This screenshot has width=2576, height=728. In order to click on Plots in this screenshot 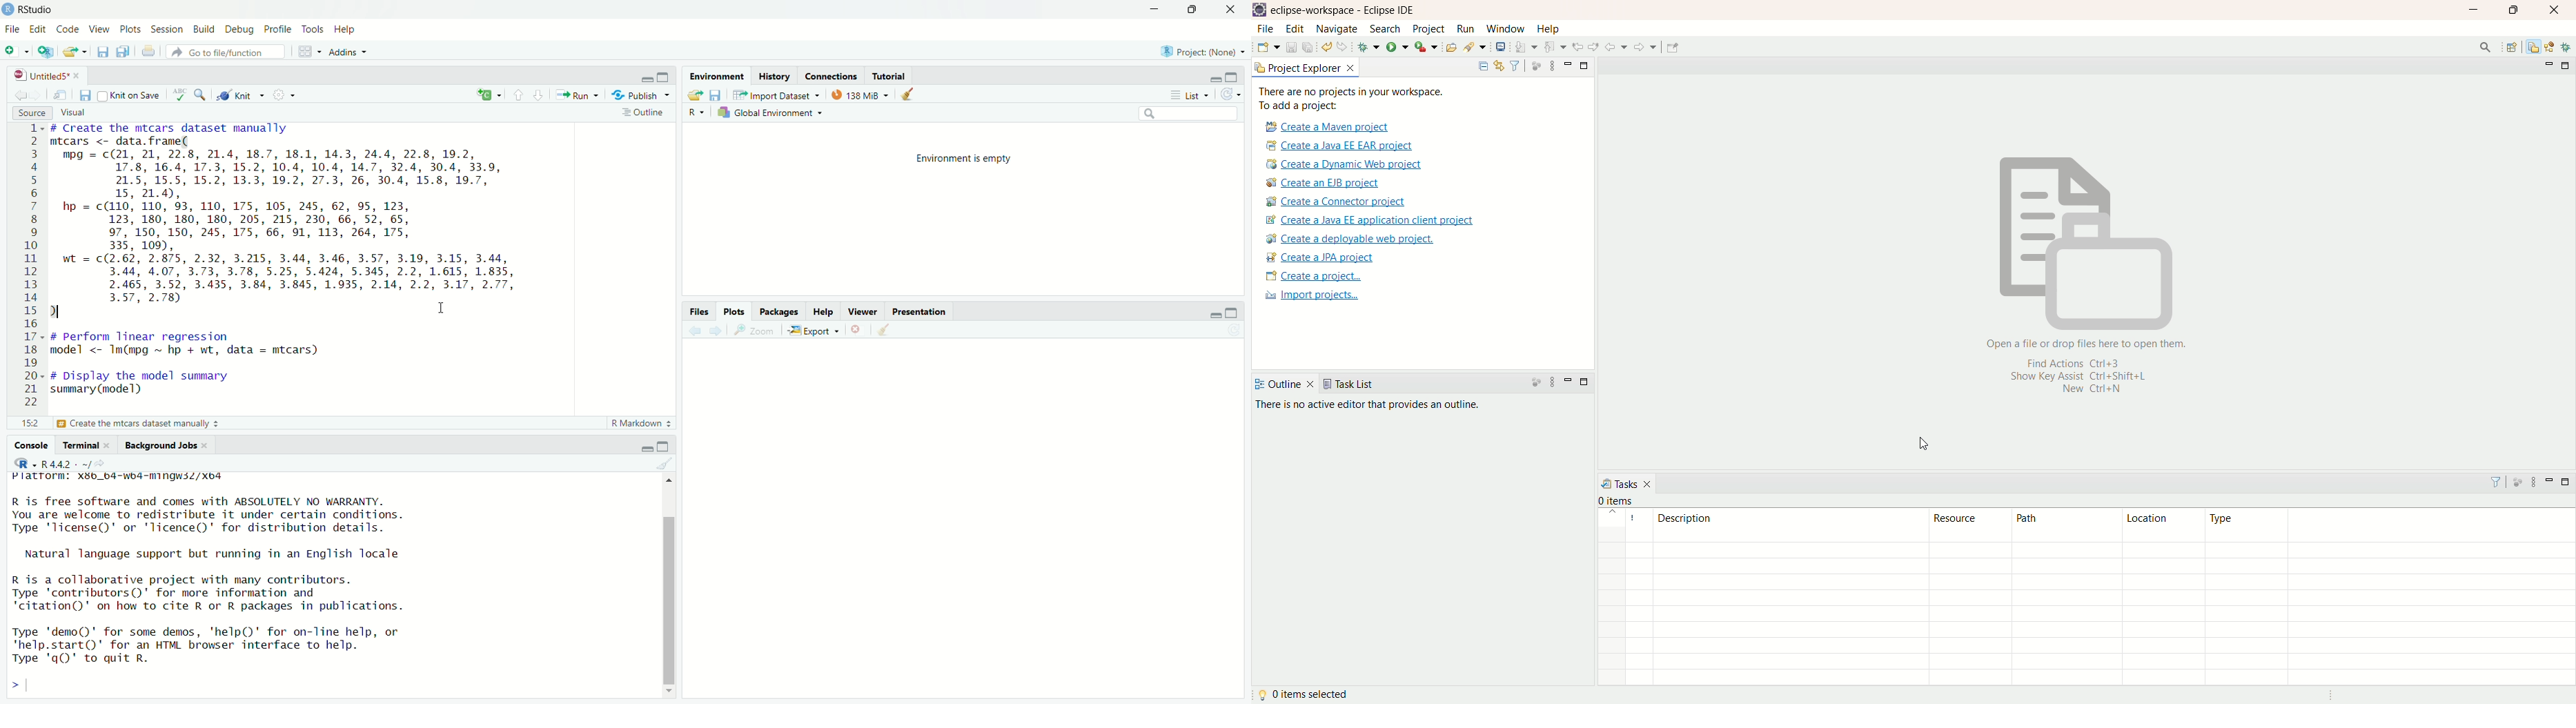, I will do `click(734, 312)`.